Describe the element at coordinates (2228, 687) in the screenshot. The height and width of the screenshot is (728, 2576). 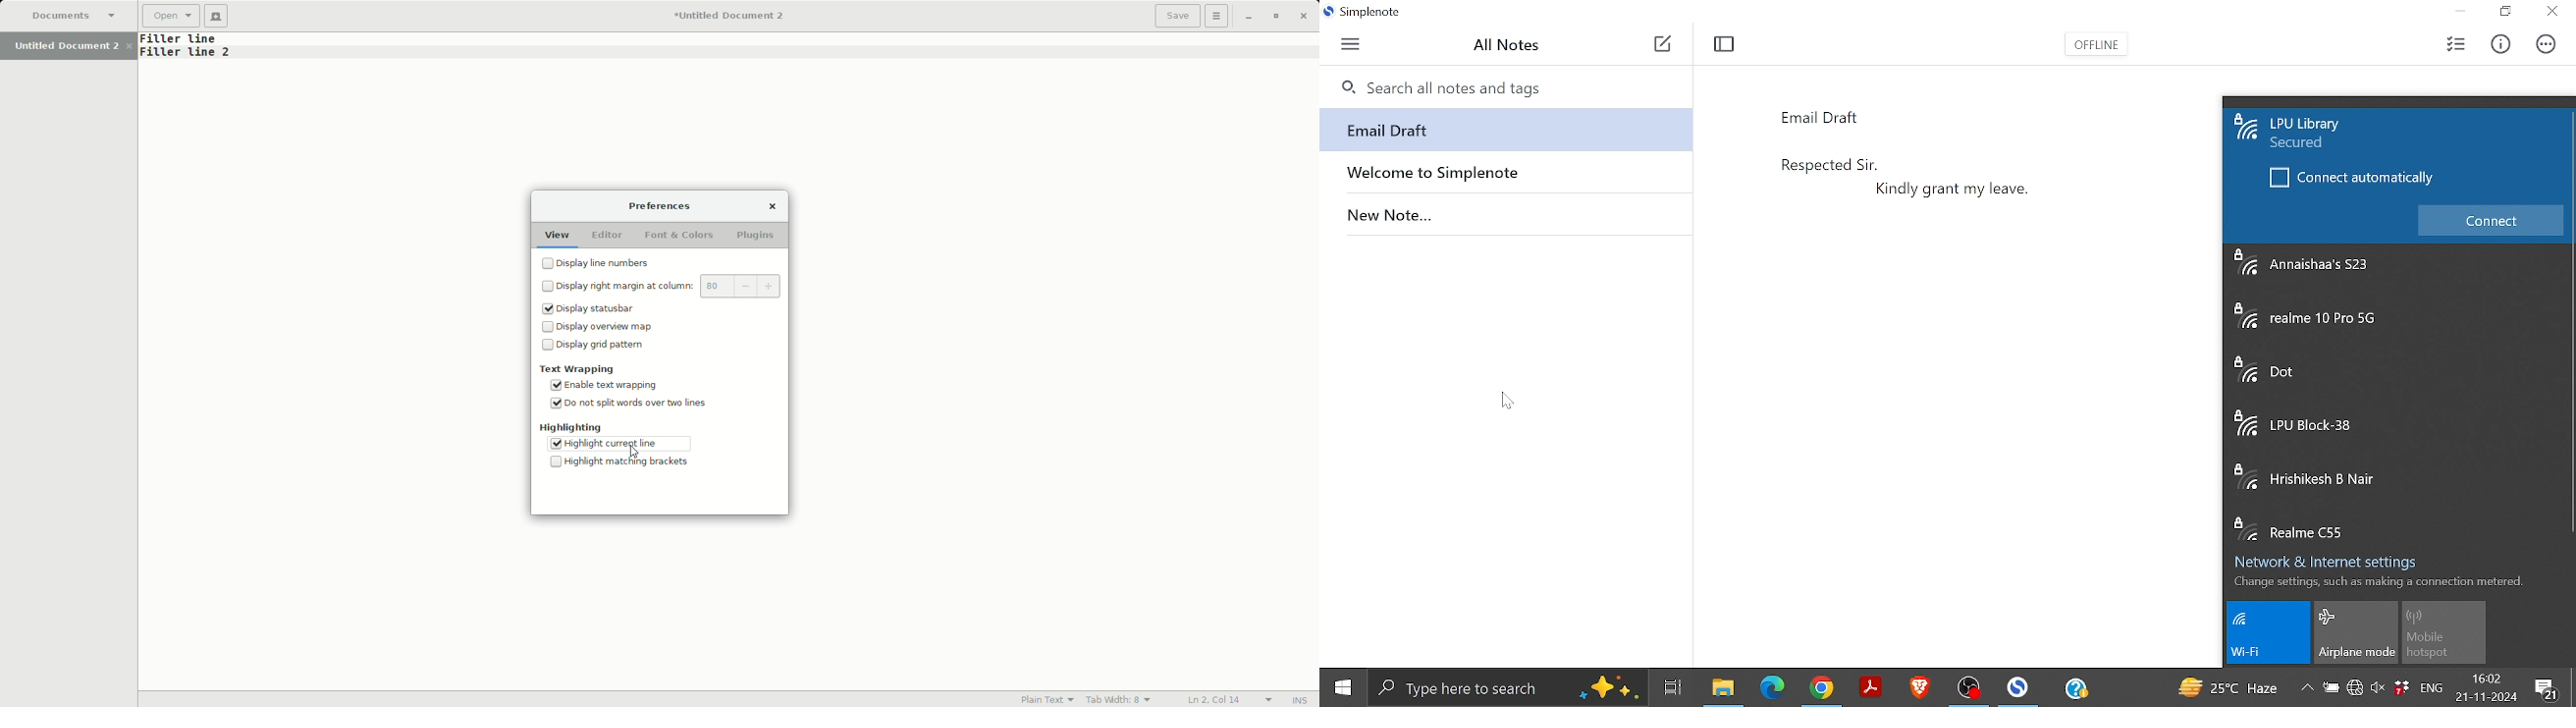
I see `Weather` at that location.